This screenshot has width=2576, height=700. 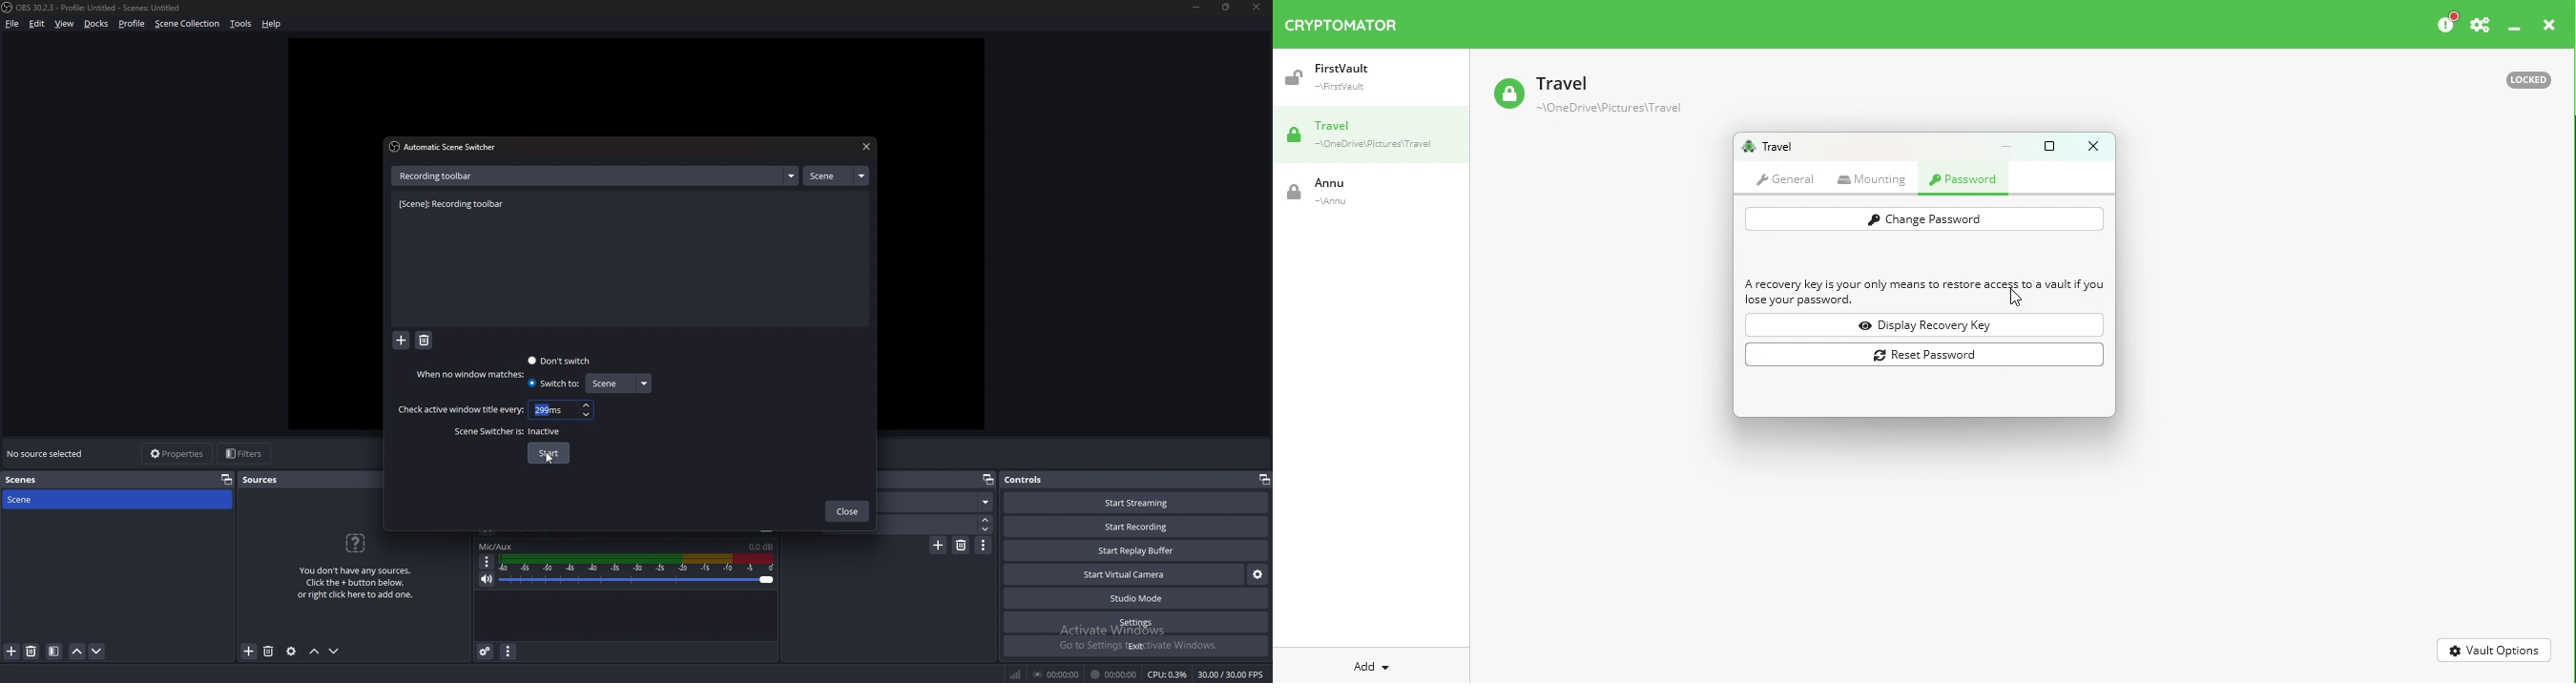 What do you see at coordinates (761, 546) in the screenshot?
I see `volume level` at bounding box center [761, 546].